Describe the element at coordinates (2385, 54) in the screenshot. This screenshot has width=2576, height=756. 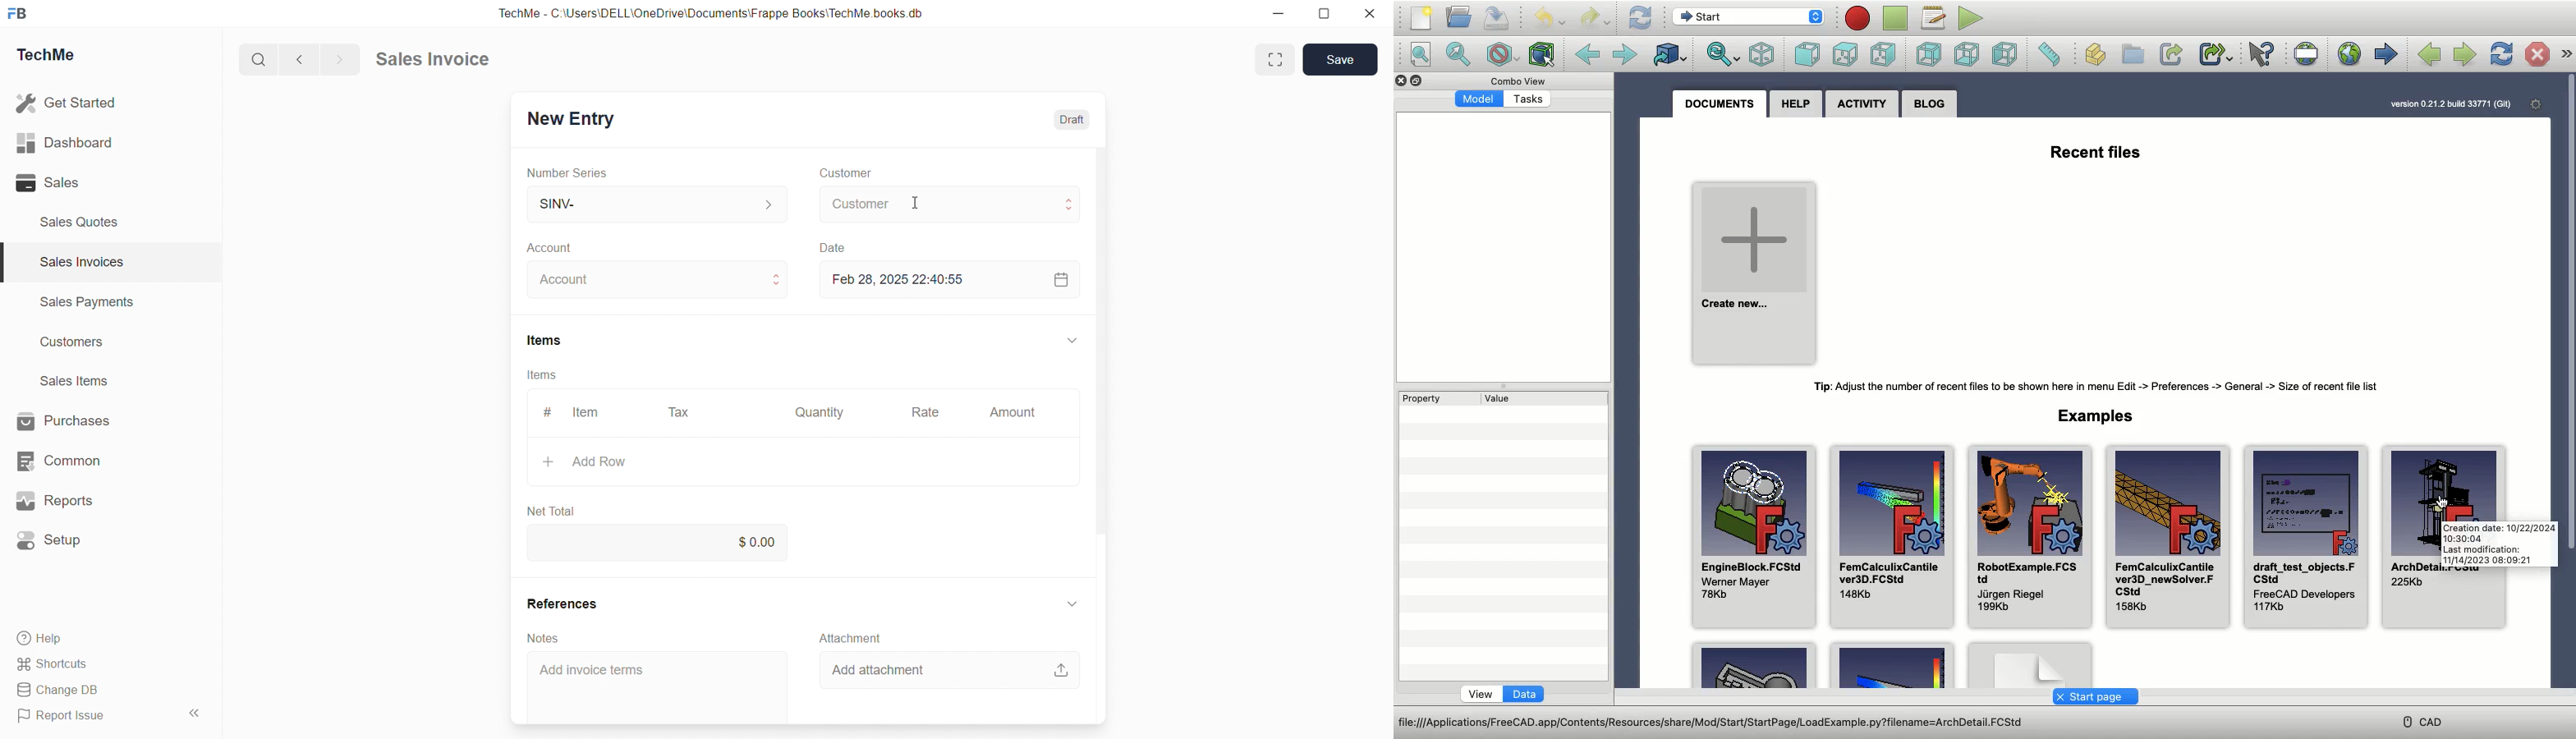
I see `Start page` at that location.